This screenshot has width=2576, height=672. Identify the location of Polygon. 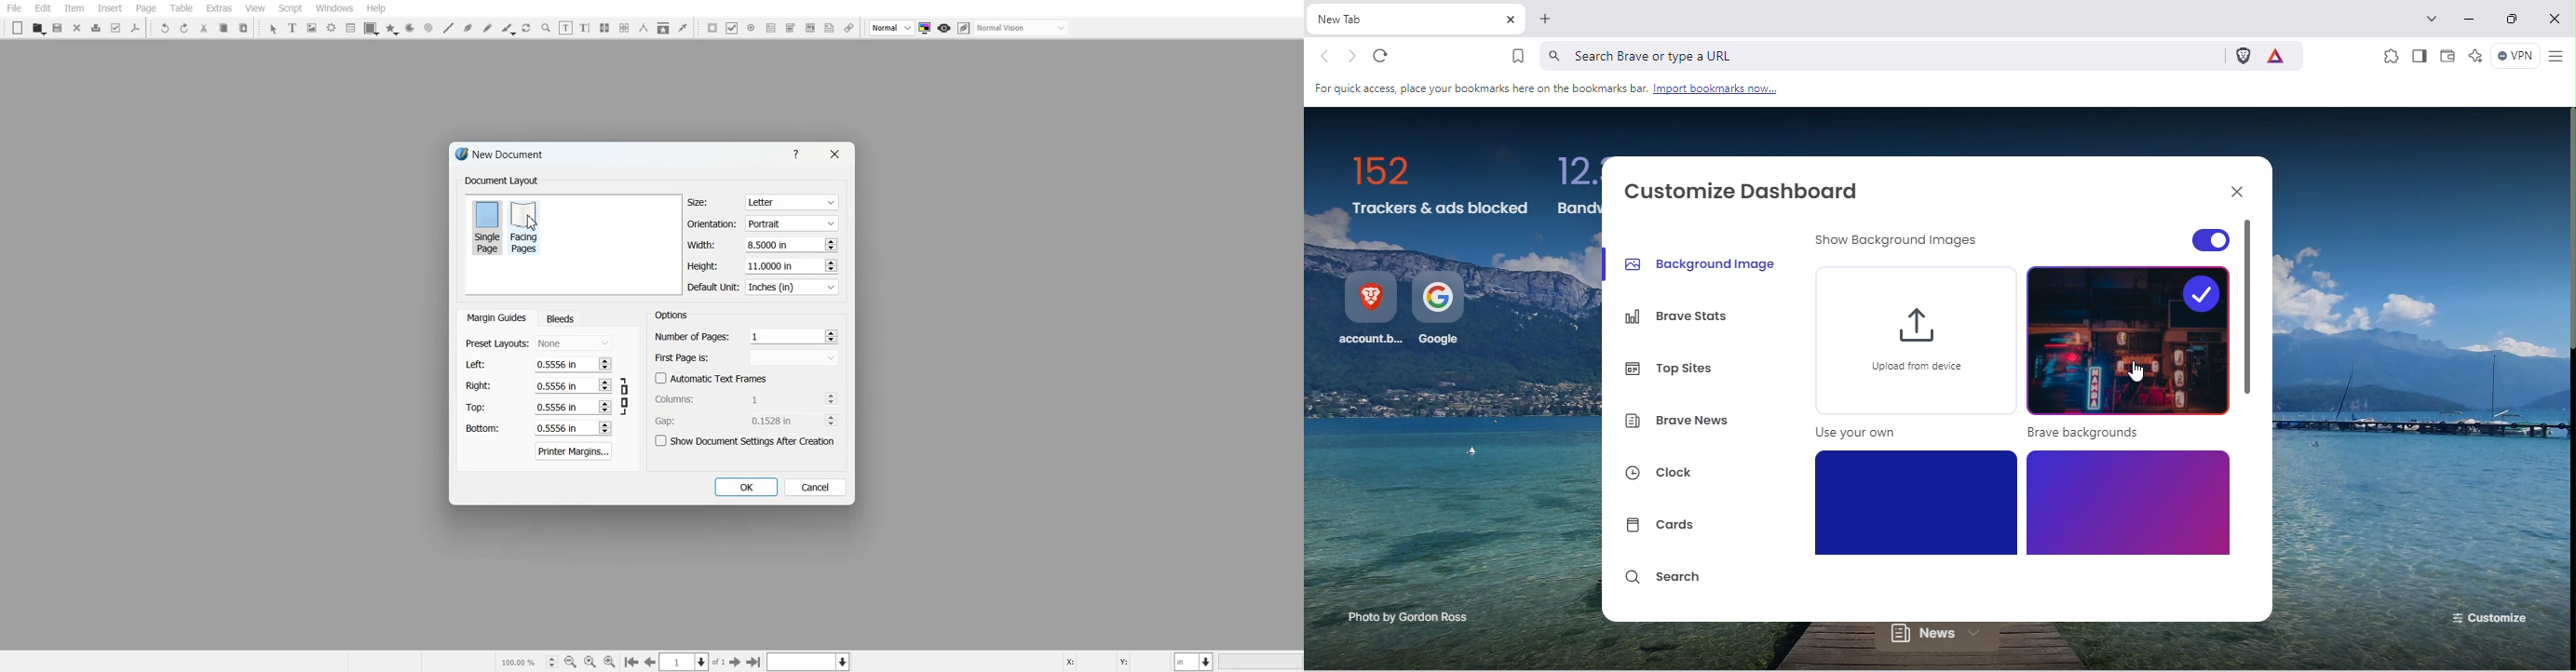
(392, 29).